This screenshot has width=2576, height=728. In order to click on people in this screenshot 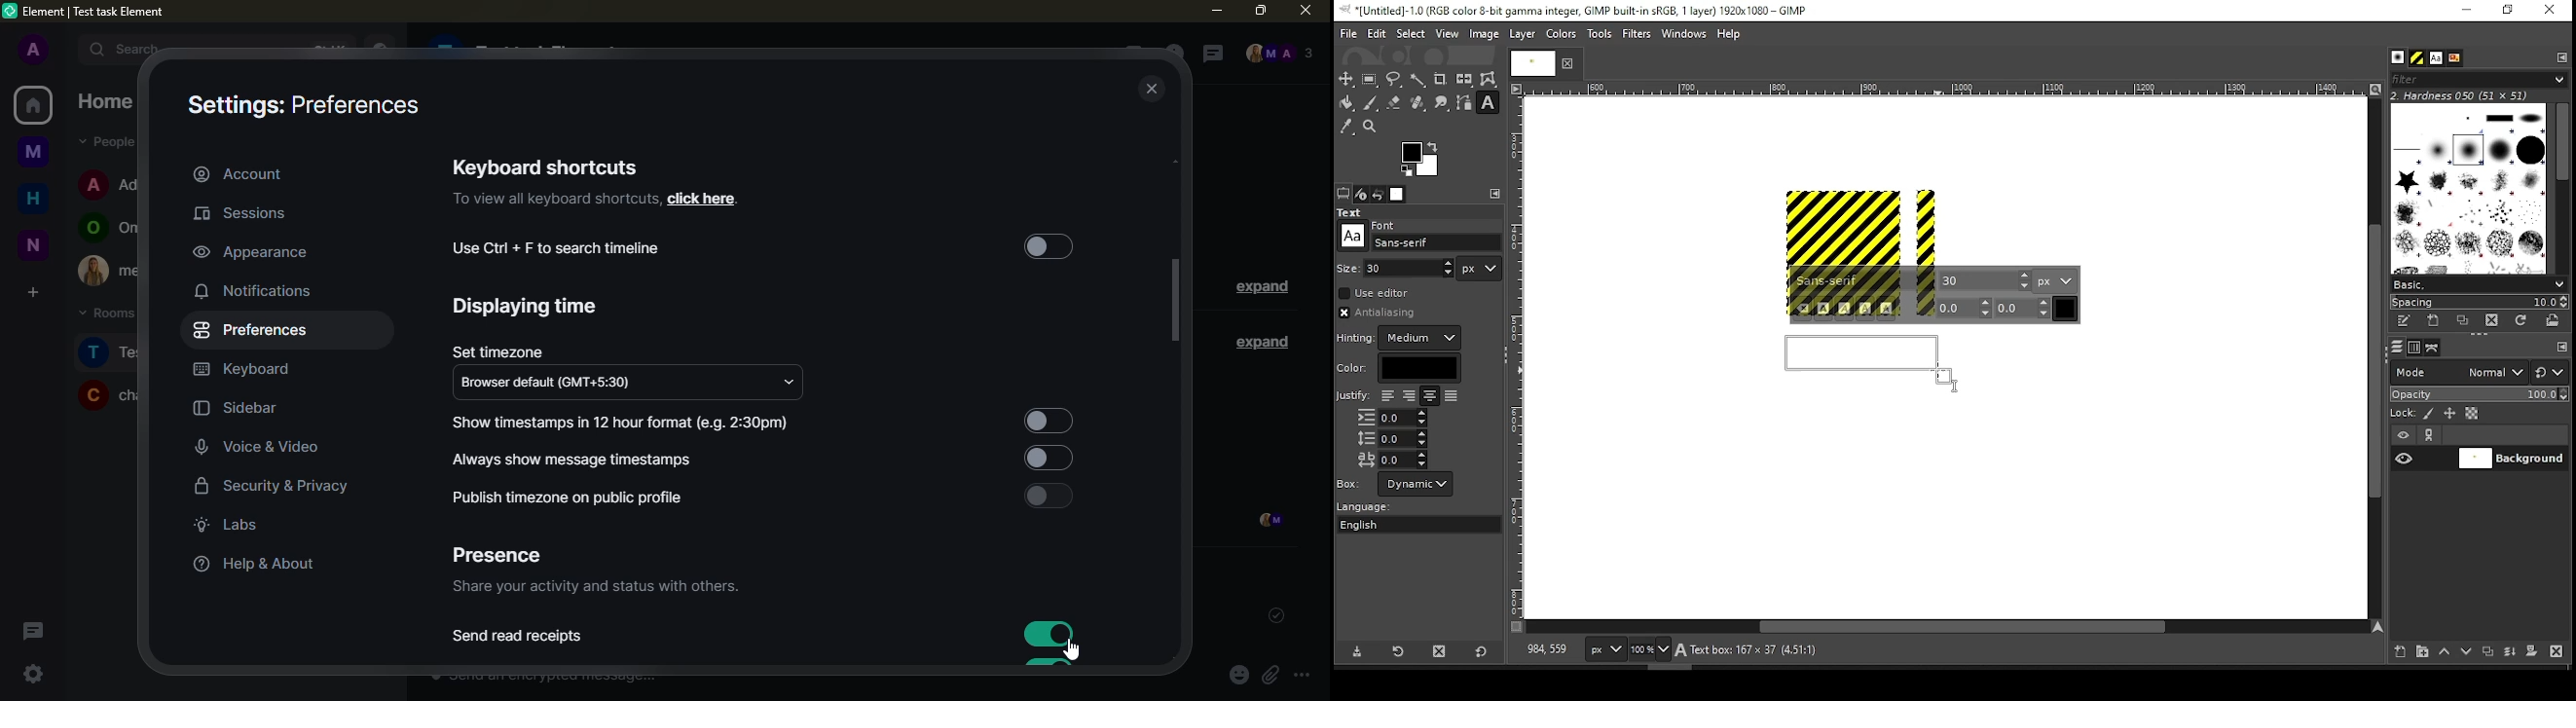, I will do `click(1278, 55)`.